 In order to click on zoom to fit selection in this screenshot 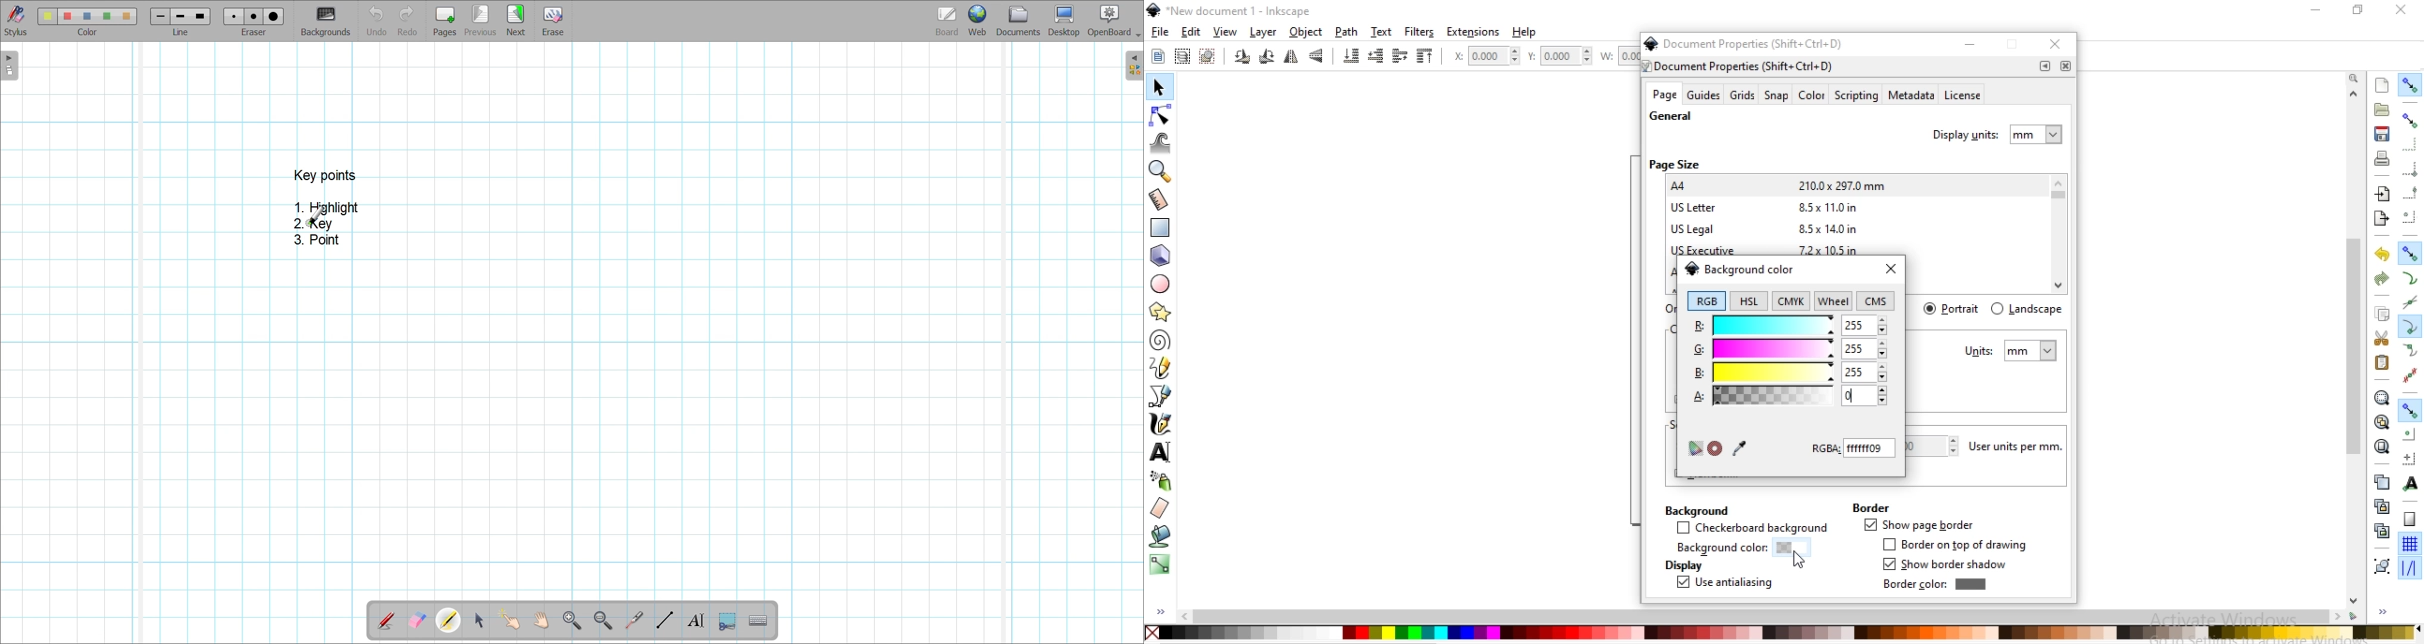, I will do `click(2381, 398)`.